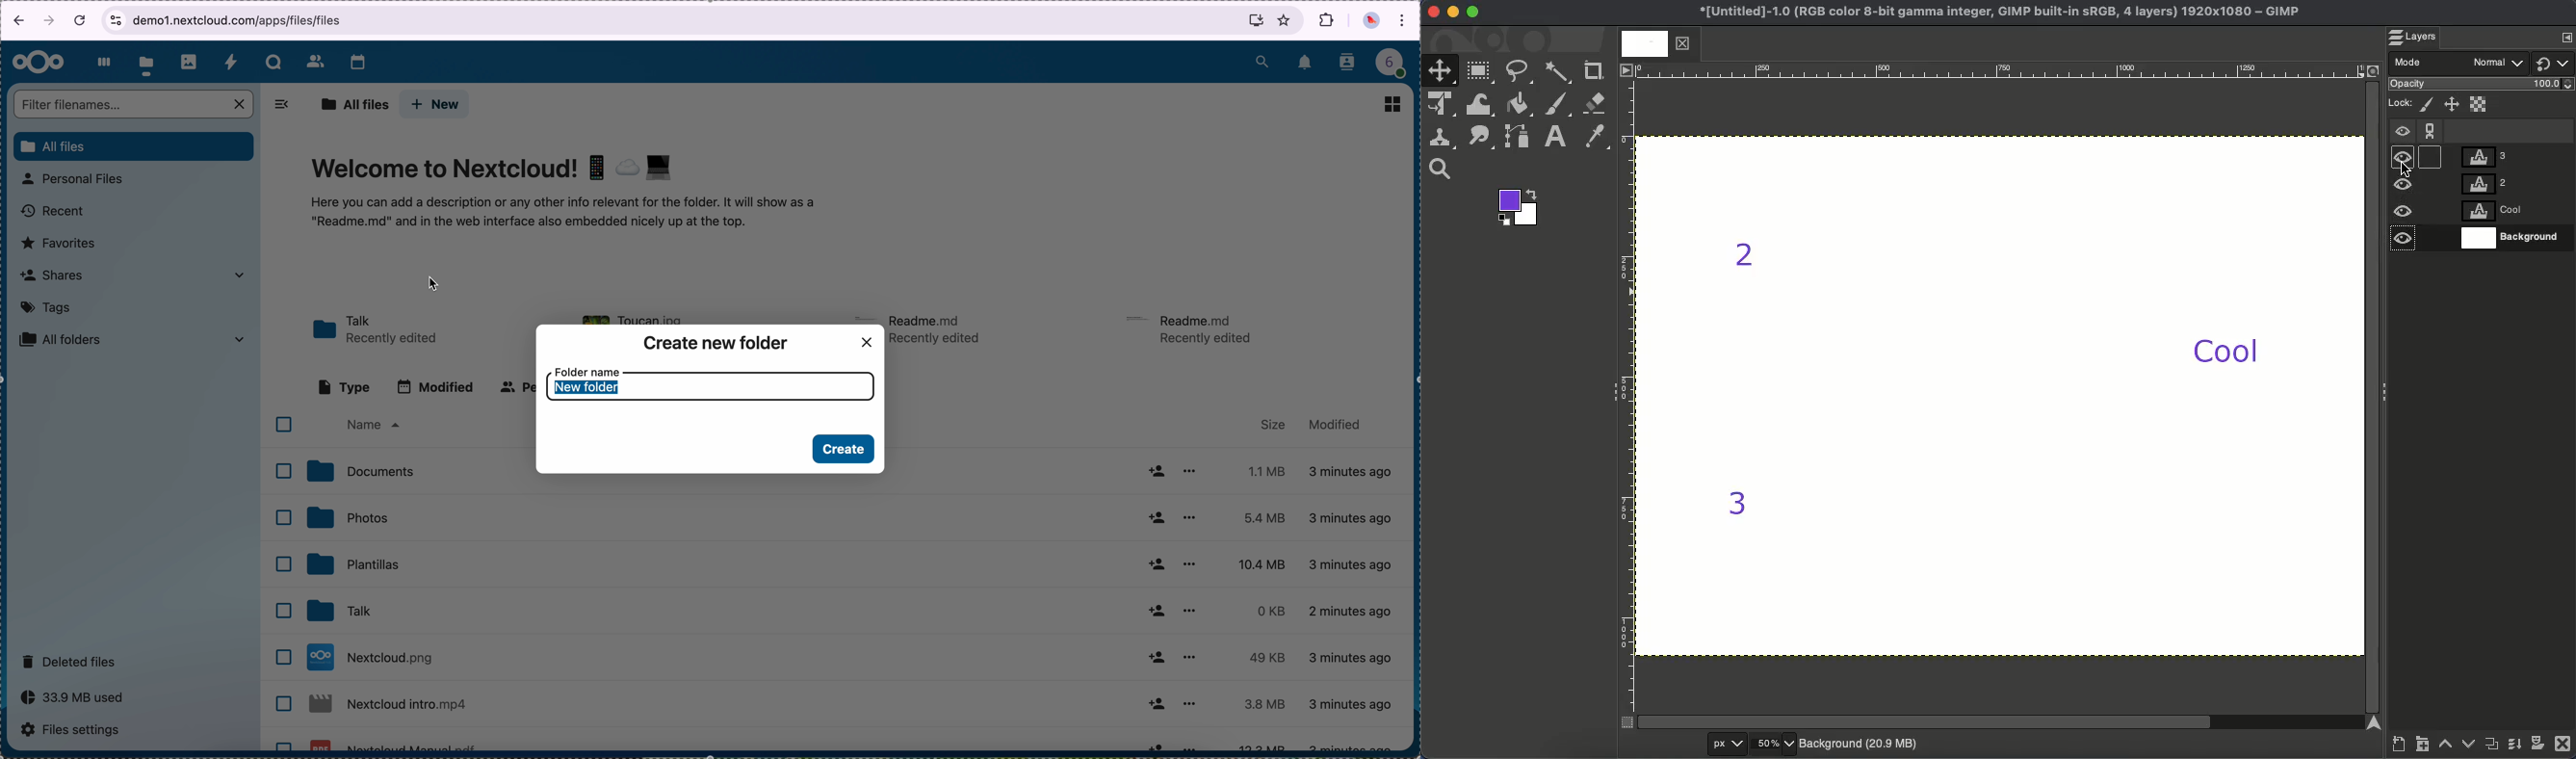  I want to click on all folders, so click(133, 339).